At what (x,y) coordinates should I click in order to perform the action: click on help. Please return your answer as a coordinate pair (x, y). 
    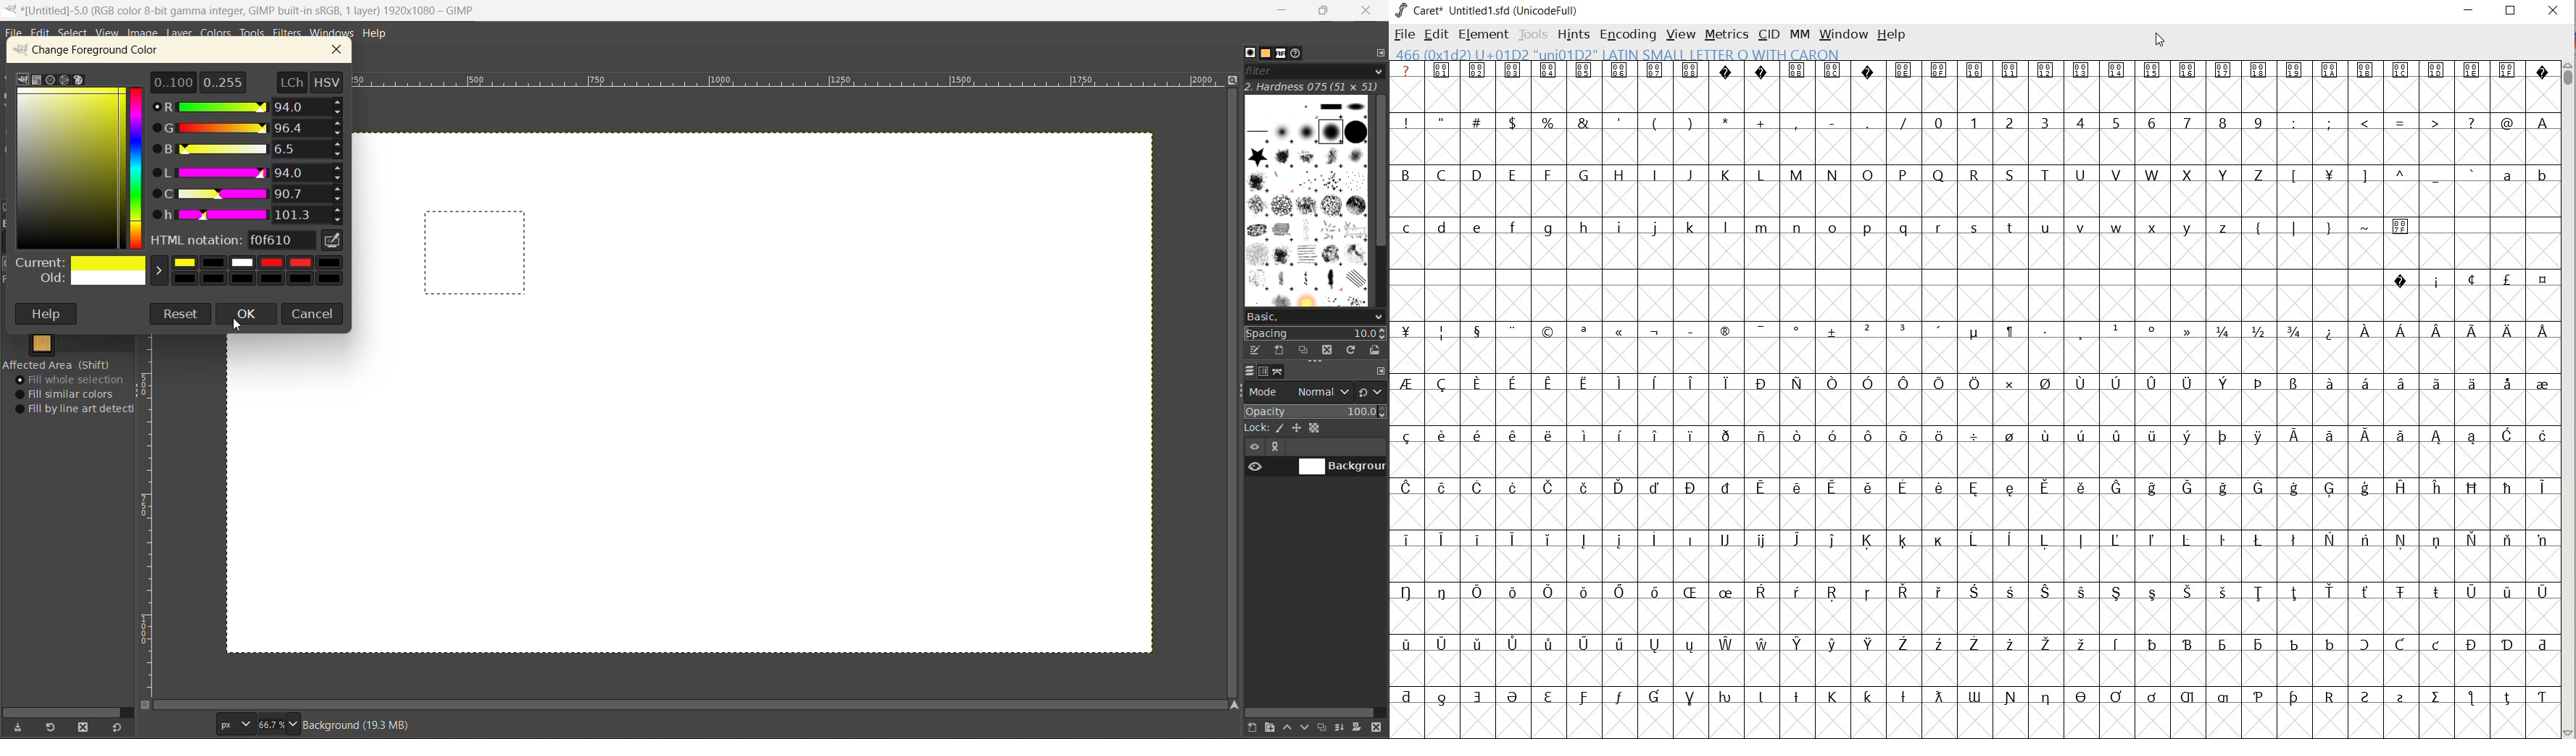
    Looking at the image, I should click on (380, 33).